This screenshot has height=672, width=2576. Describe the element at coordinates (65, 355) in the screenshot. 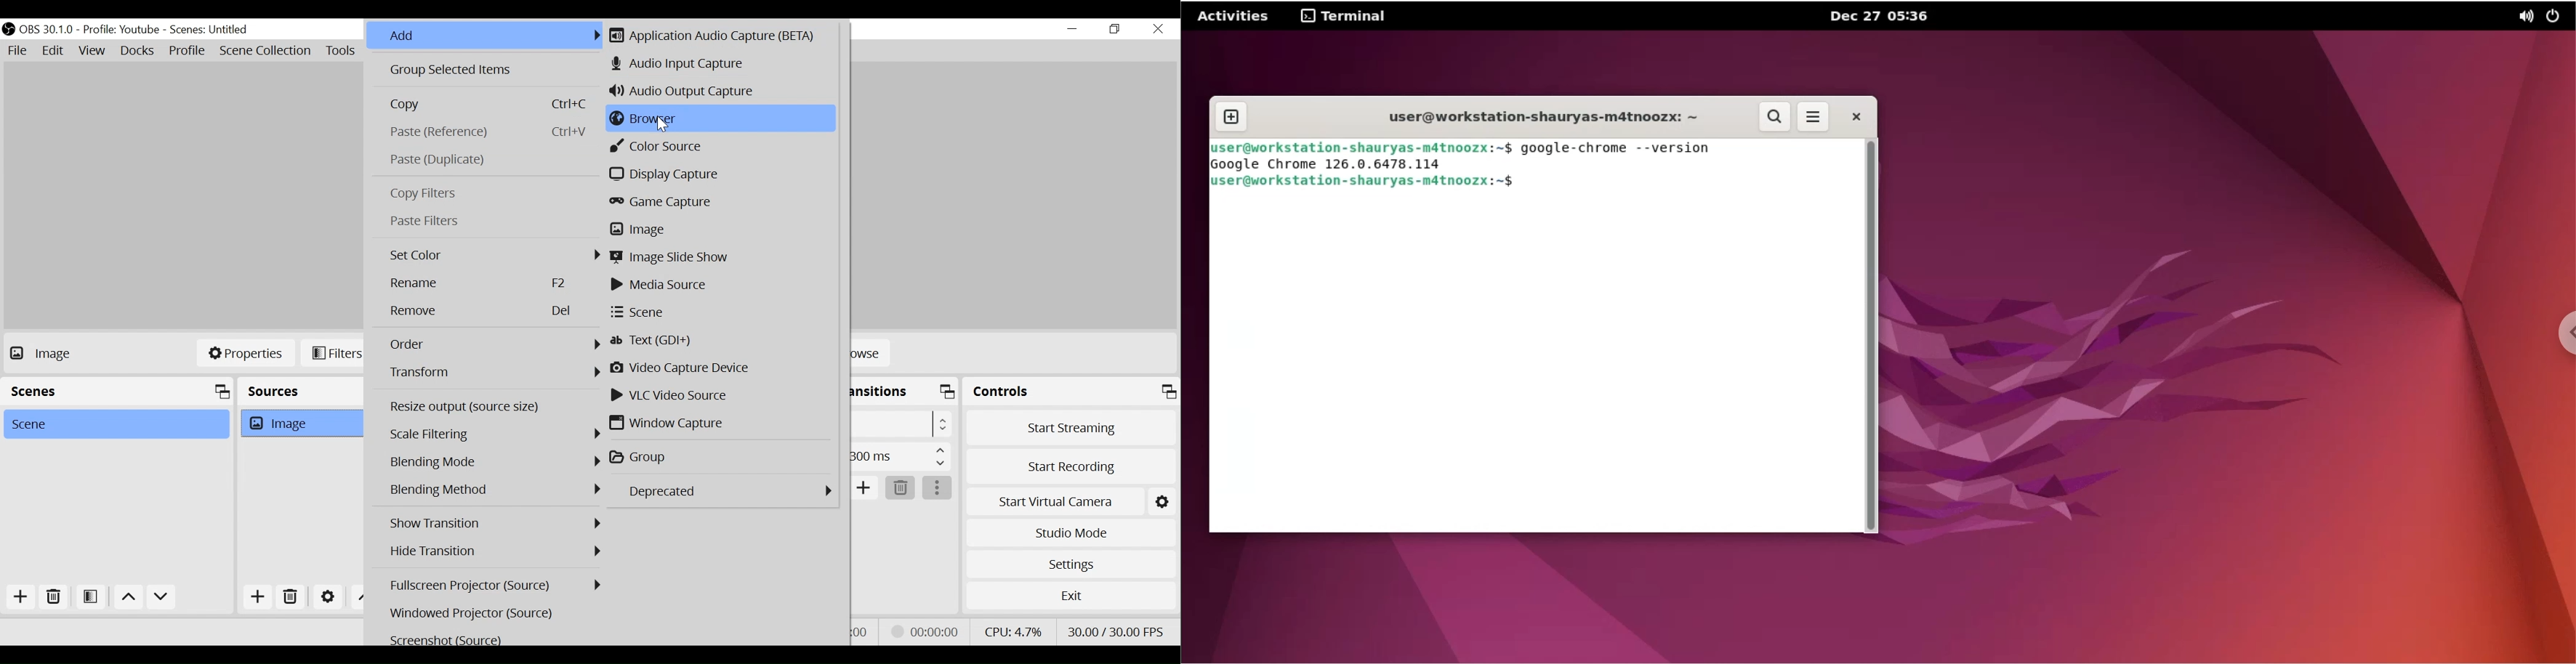

I see `No source Selected` at that location.